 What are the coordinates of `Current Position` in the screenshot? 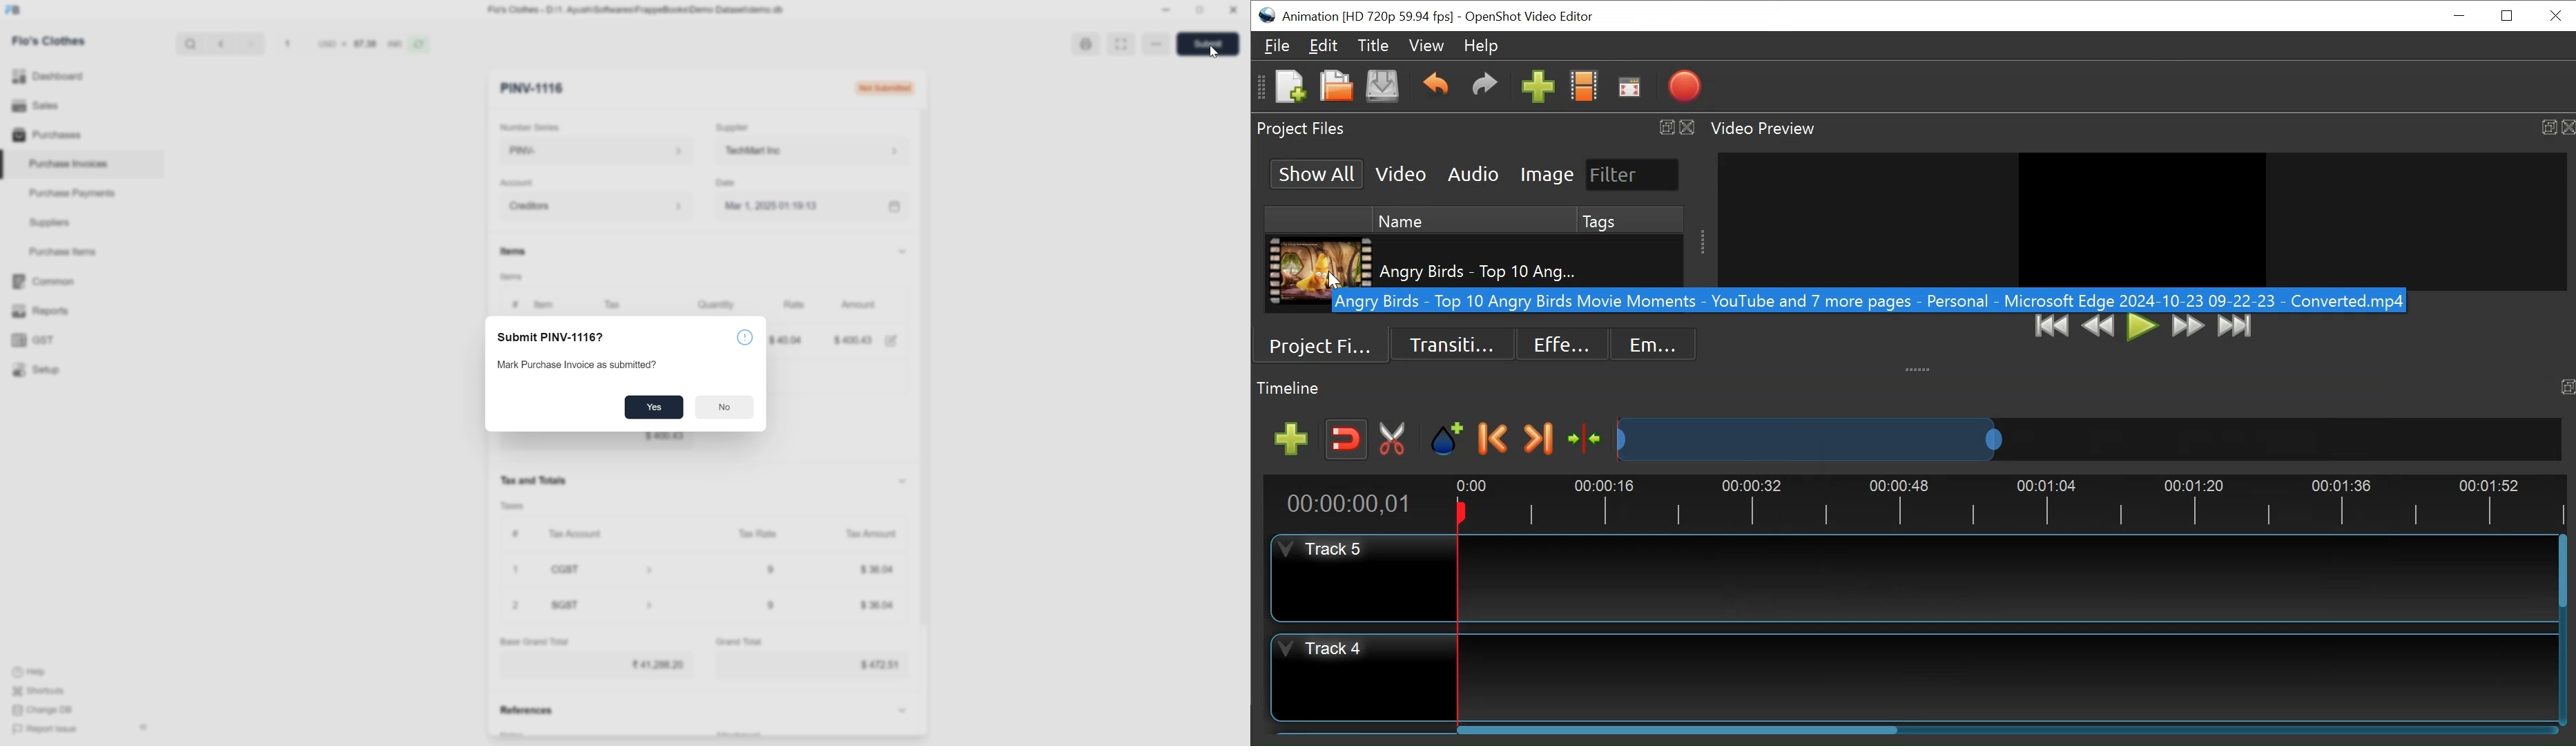 It's located at (1348, 504).